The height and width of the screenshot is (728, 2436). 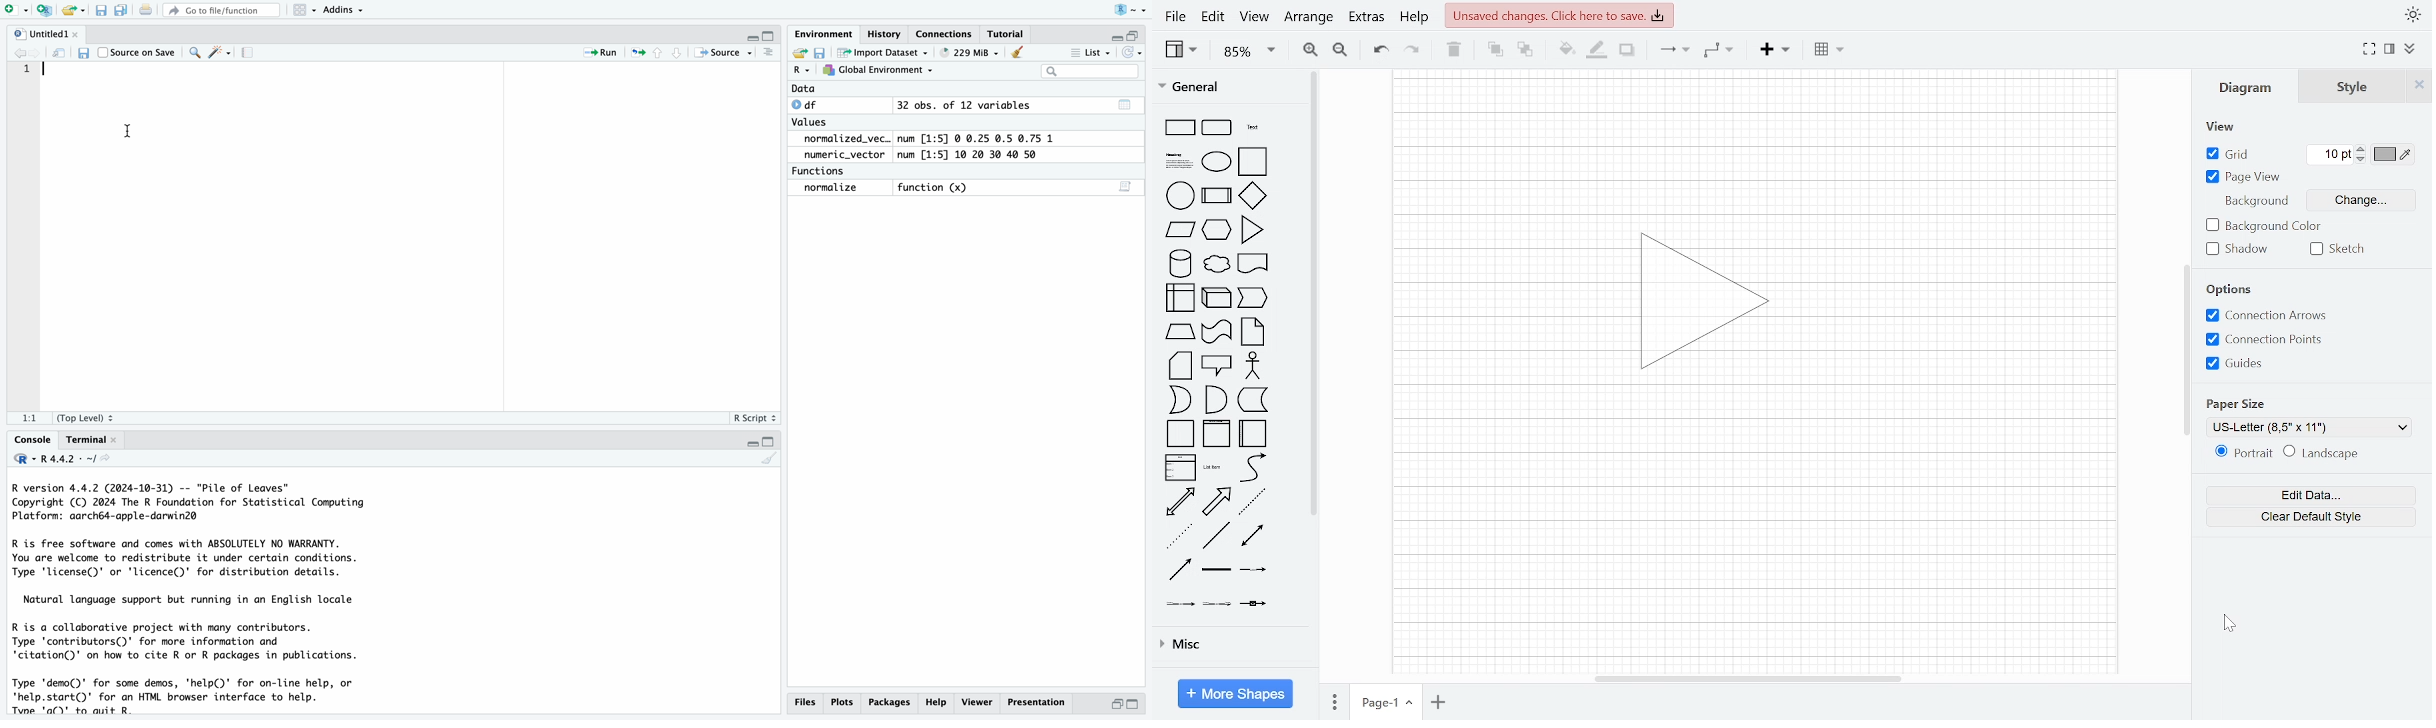 I want to click on Or, so click(x=1180, y=400).